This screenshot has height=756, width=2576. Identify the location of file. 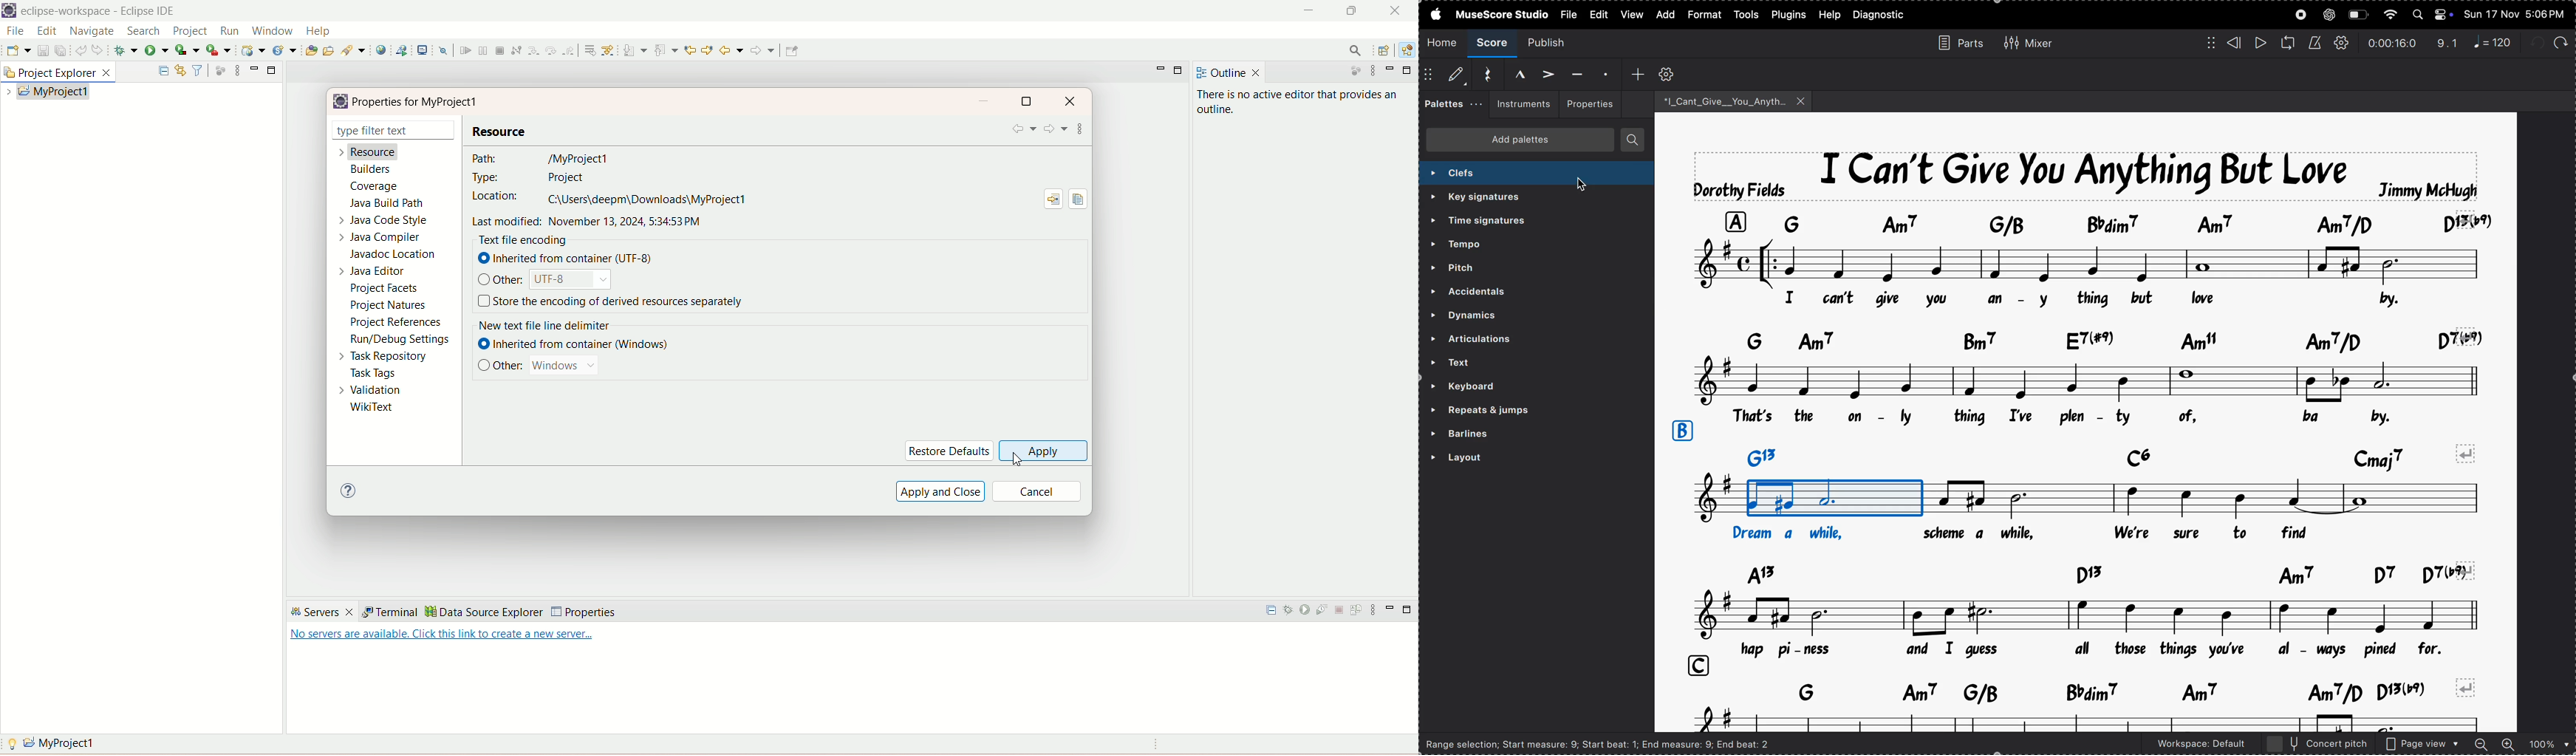
(1568, 13).